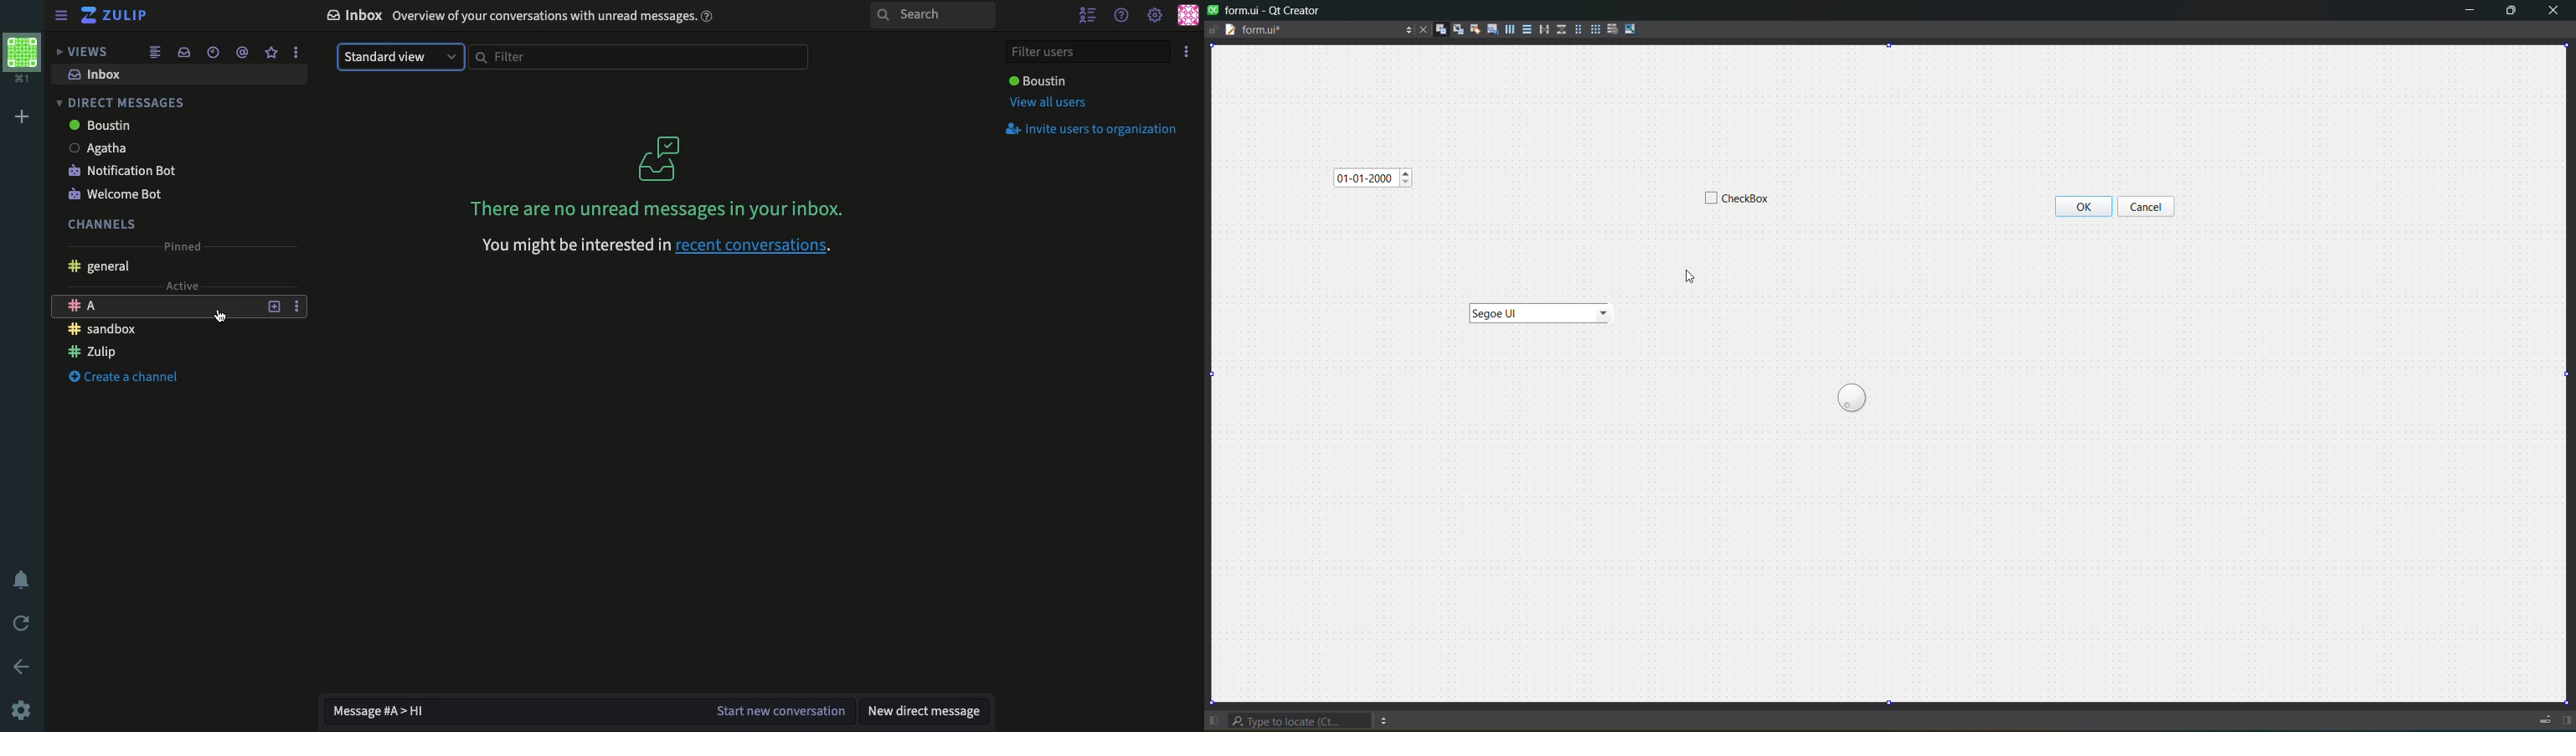 This screenshot has width=2576, height=756. Describe the element at coordinates (2542, 716) in the screenshot. I see `Toggle Progress SIdebar` at that location.